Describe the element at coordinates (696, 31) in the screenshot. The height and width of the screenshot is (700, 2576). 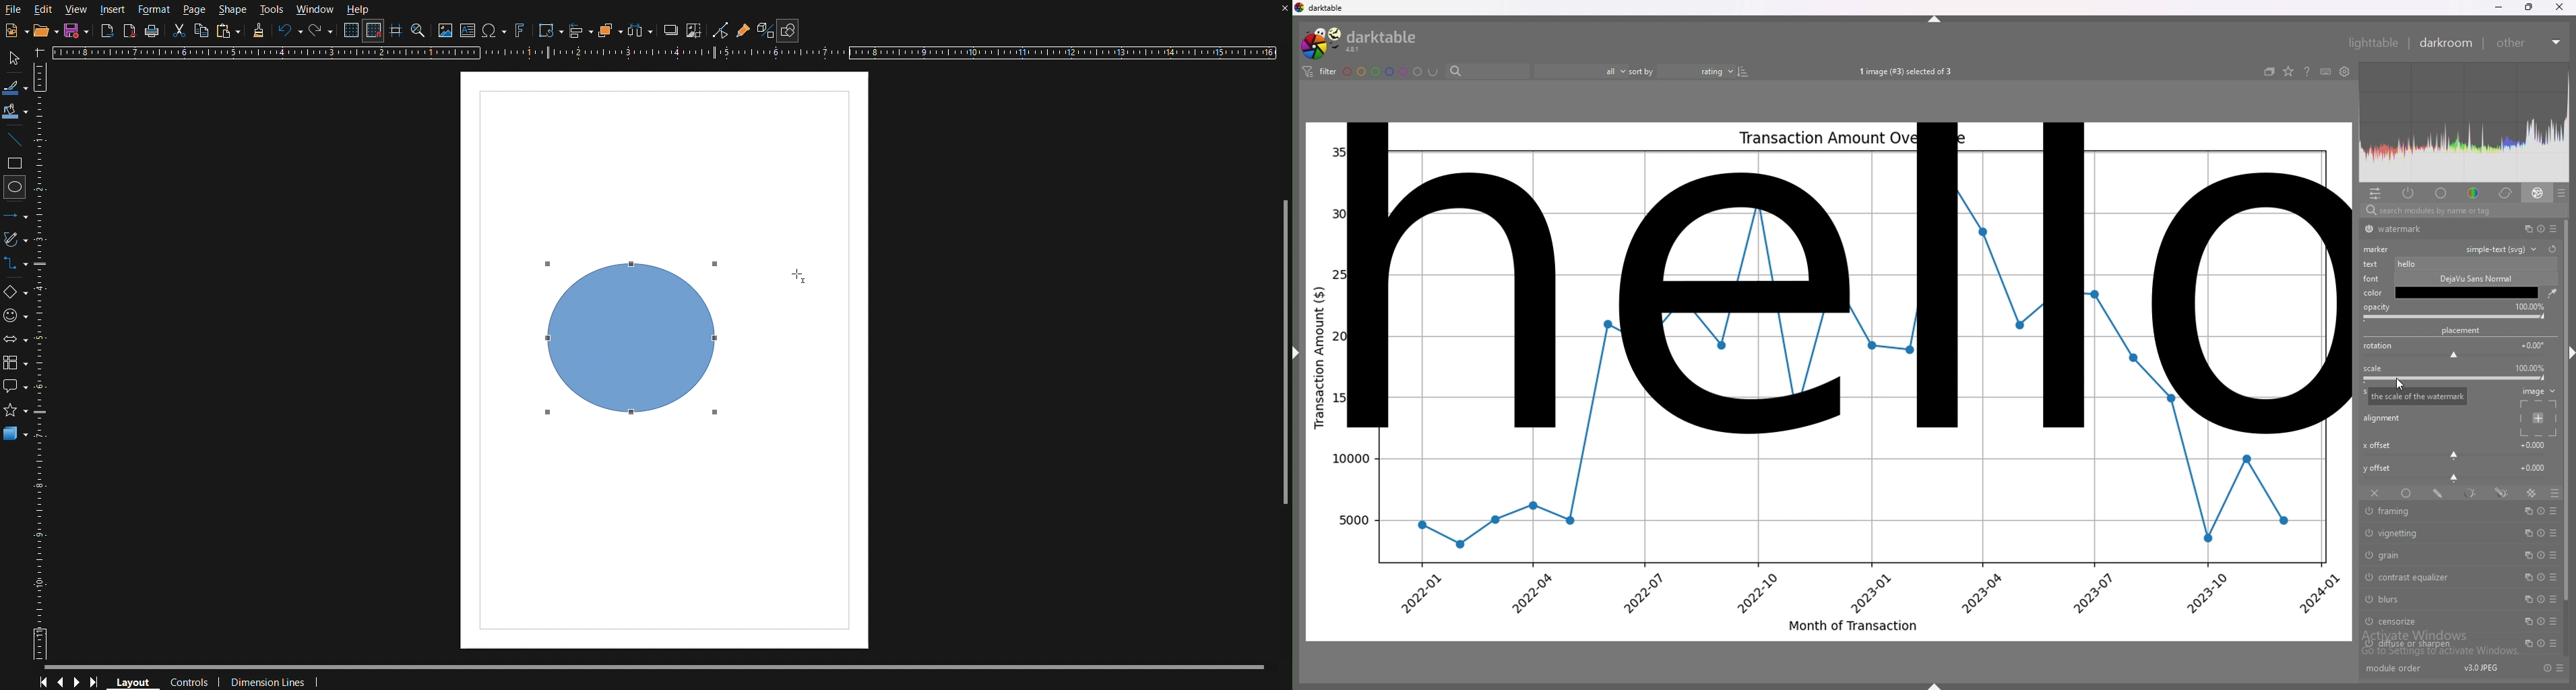
I see `Crop Images` at that location.